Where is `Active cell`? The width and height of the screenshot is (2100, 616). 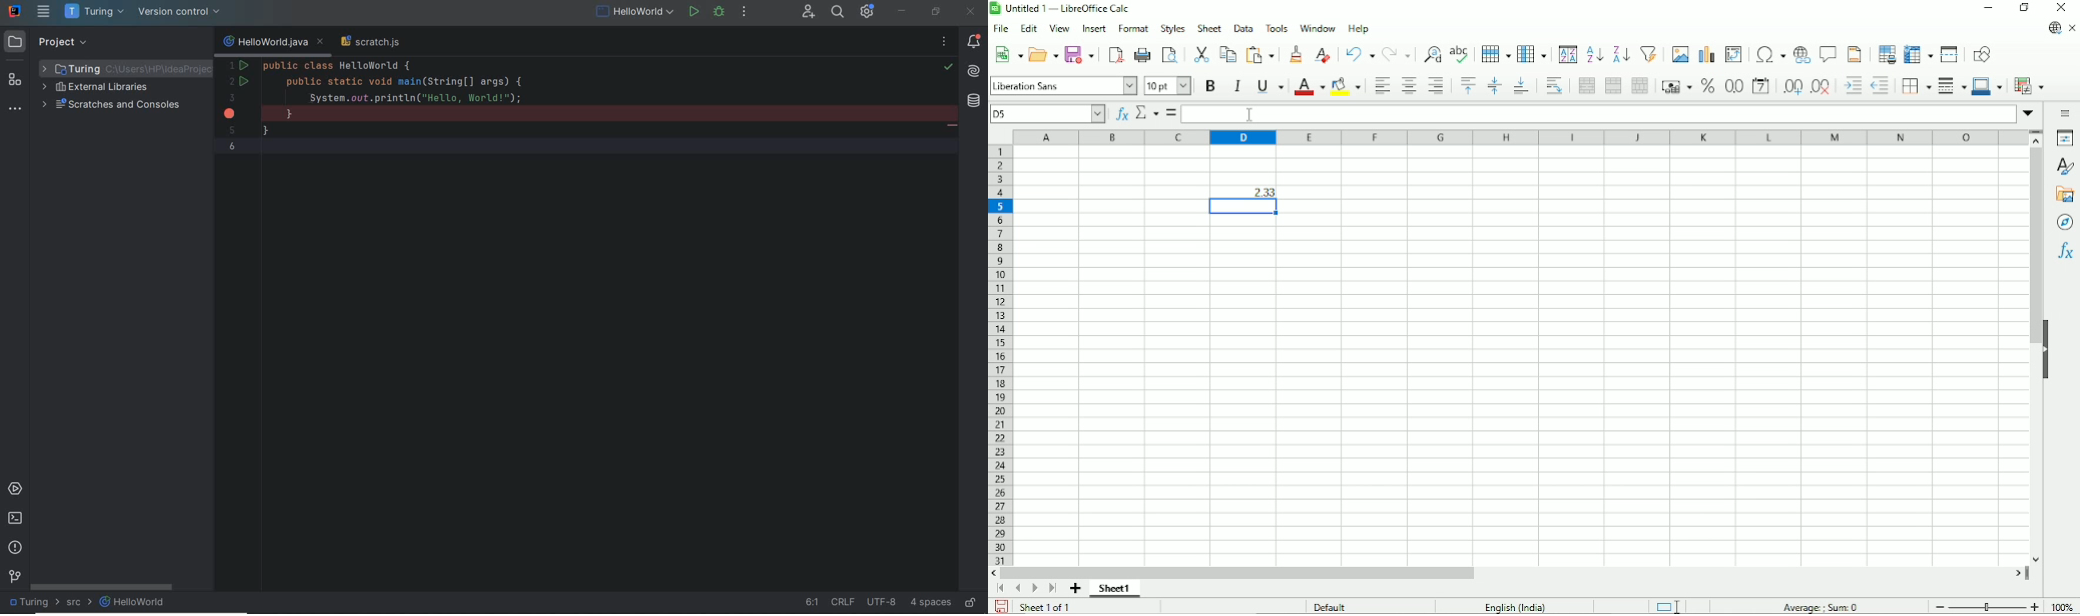
Active cell is located at coordinates (1243, 206).